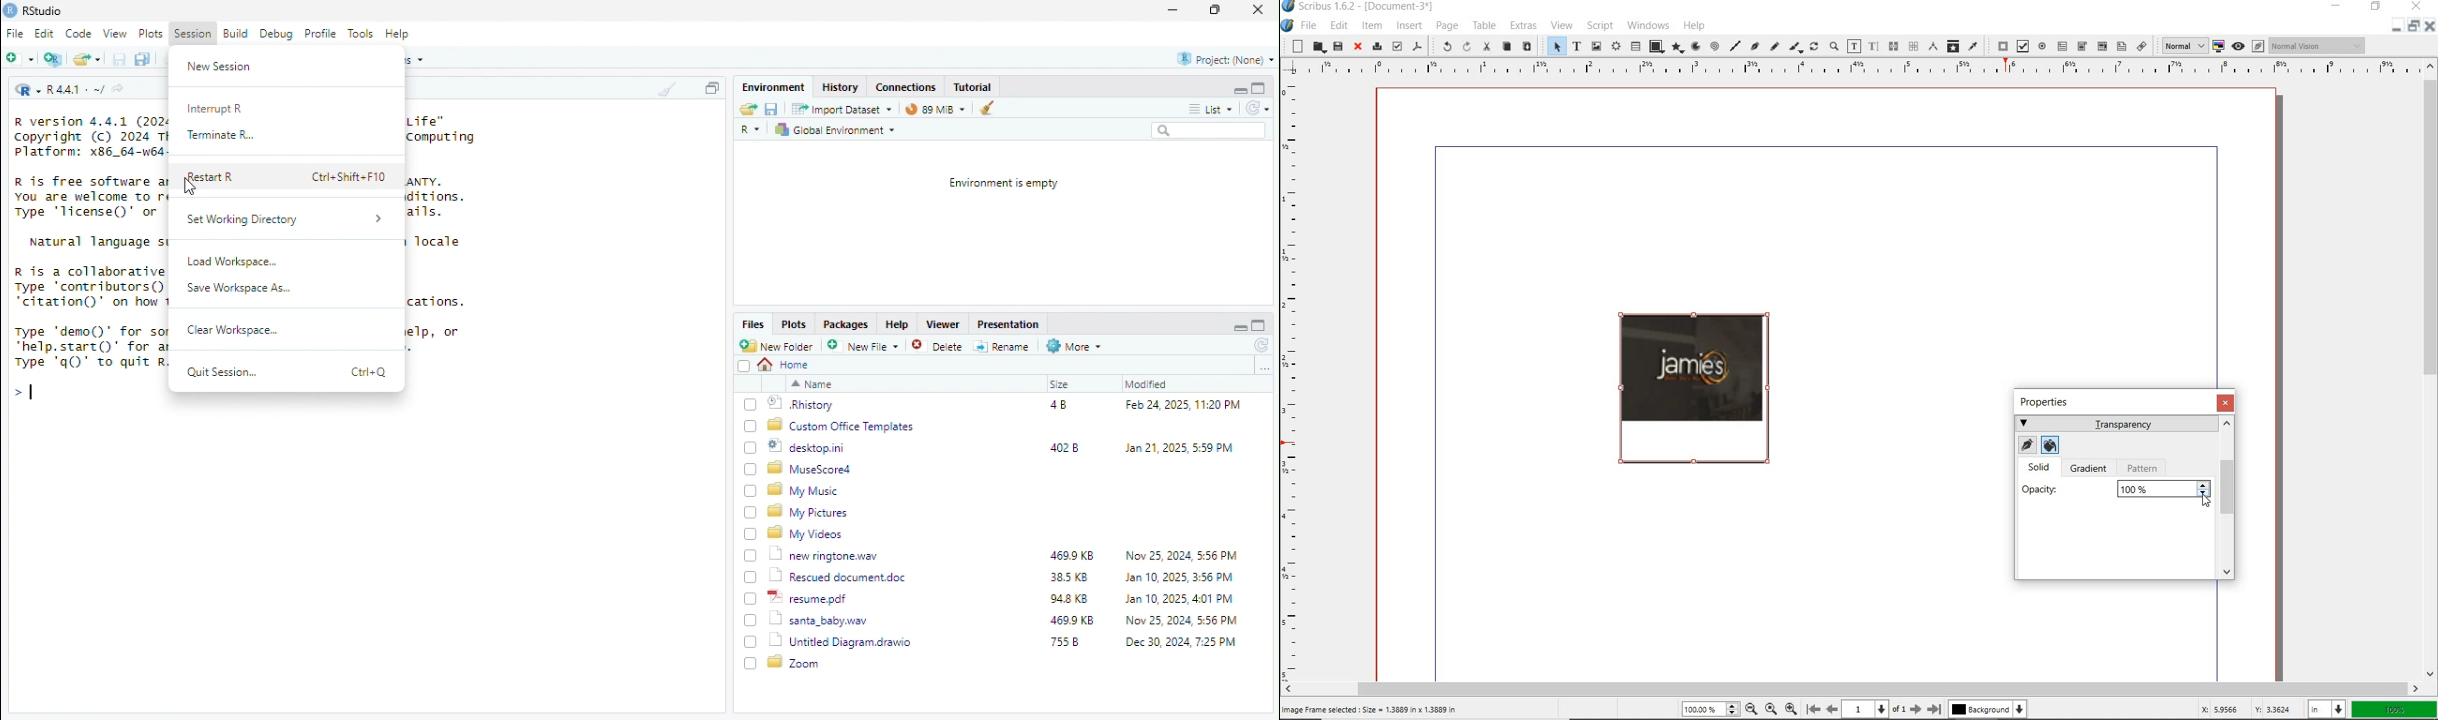 The height and width of the screenshot is (728, 2464). Describe the element at coordinates (1319, 48) in the screenshot. I see `open` at that location.